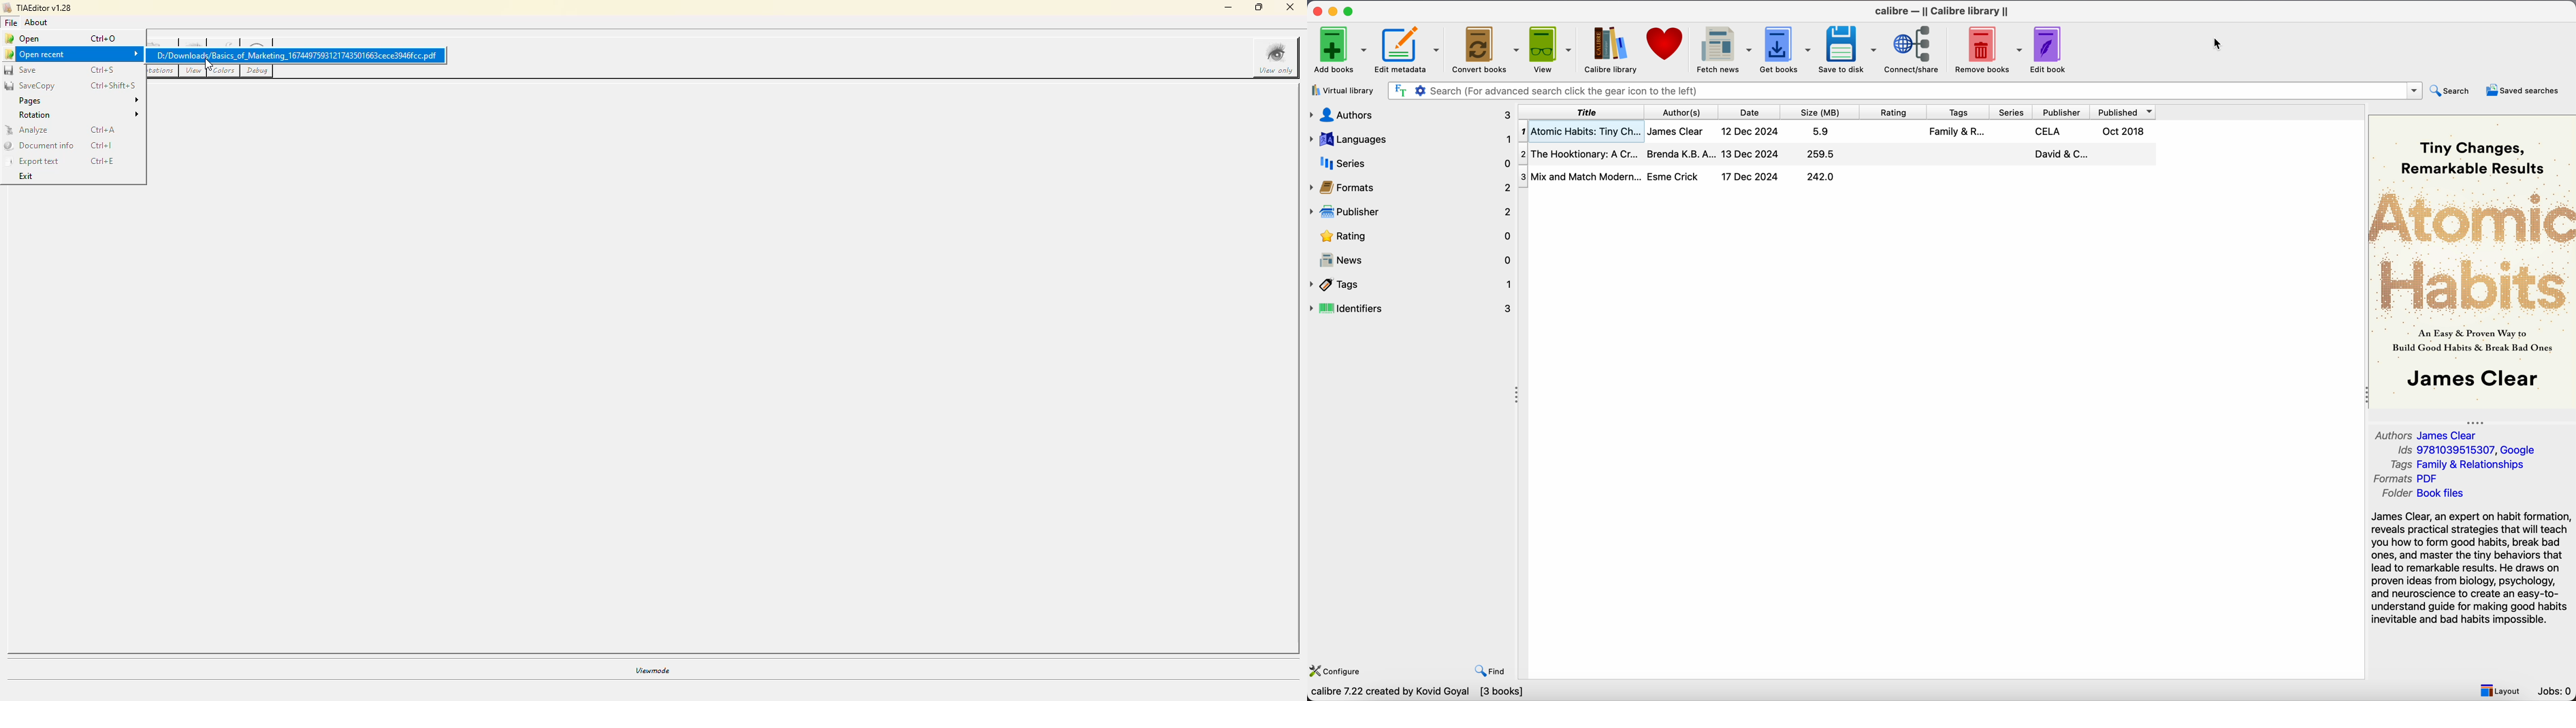 Image resolution: width=2576 pixels, height=728 pixels. What do you see at coordinates (2462, 464) in the screenshot?
I see `Tags Family & Relationships` at bounding box center [2462, 464].